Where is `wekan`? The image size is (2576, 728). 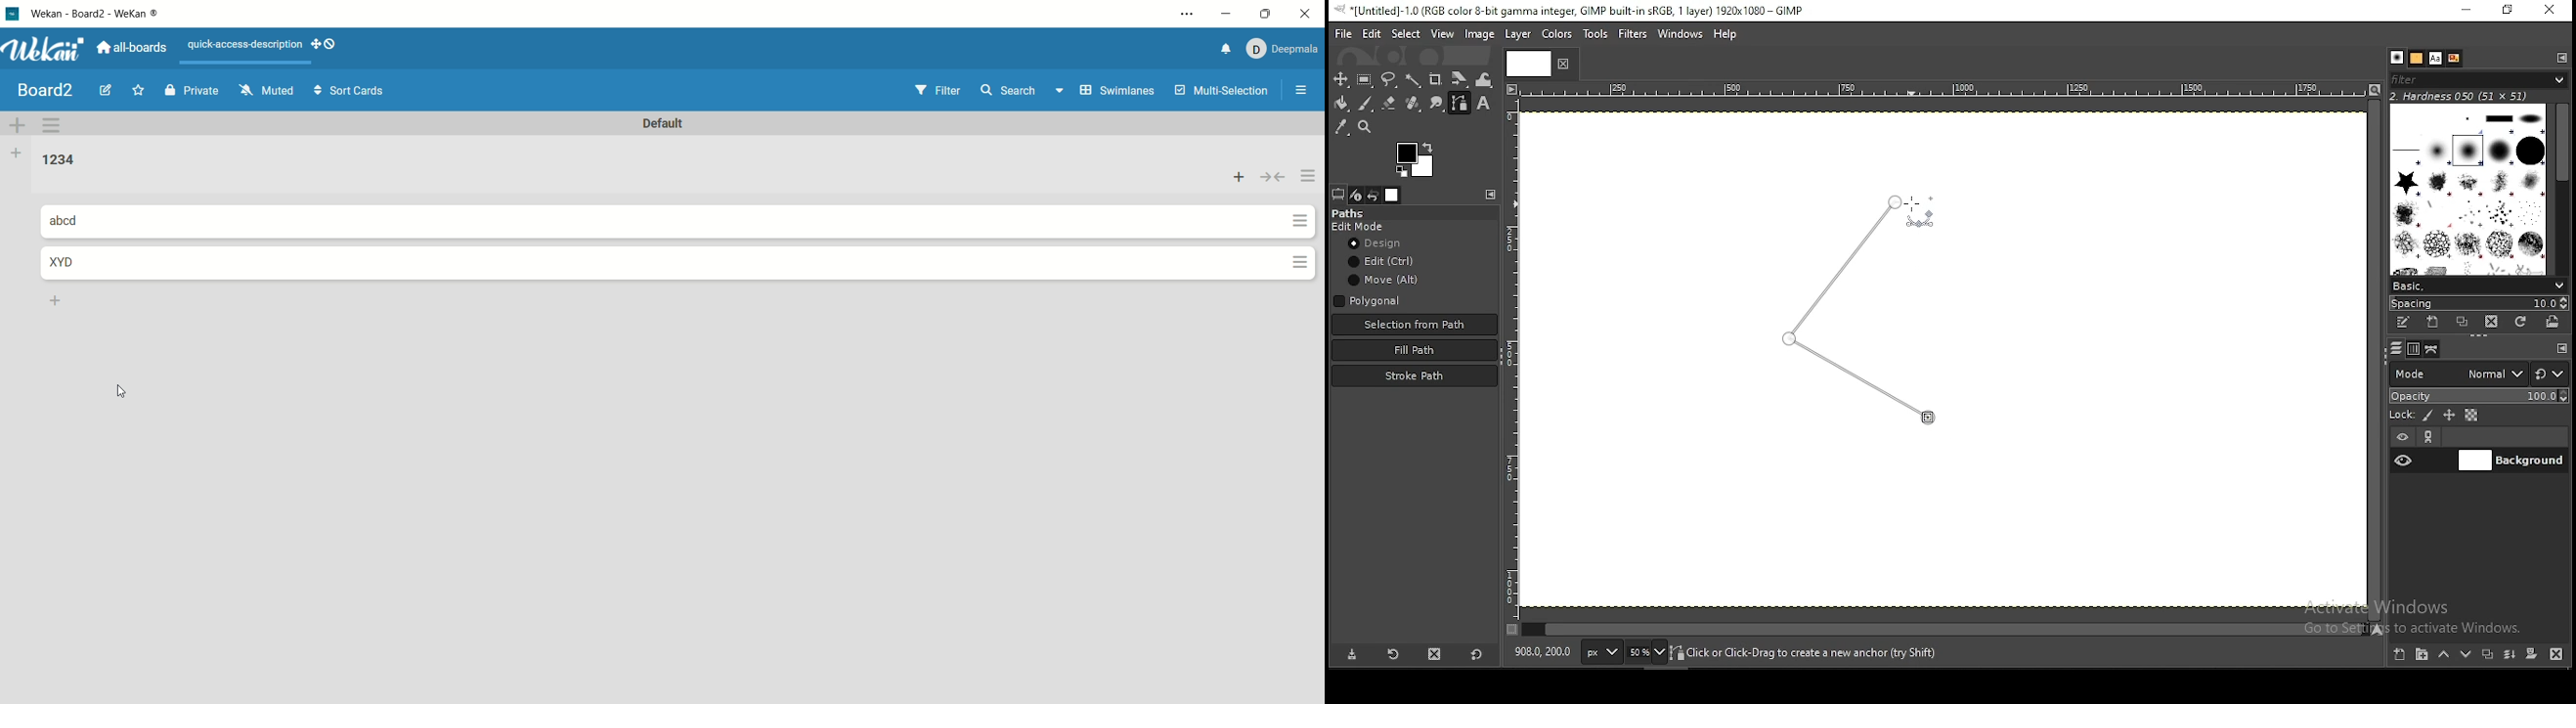 wekan is located at coordinates (47, 49).